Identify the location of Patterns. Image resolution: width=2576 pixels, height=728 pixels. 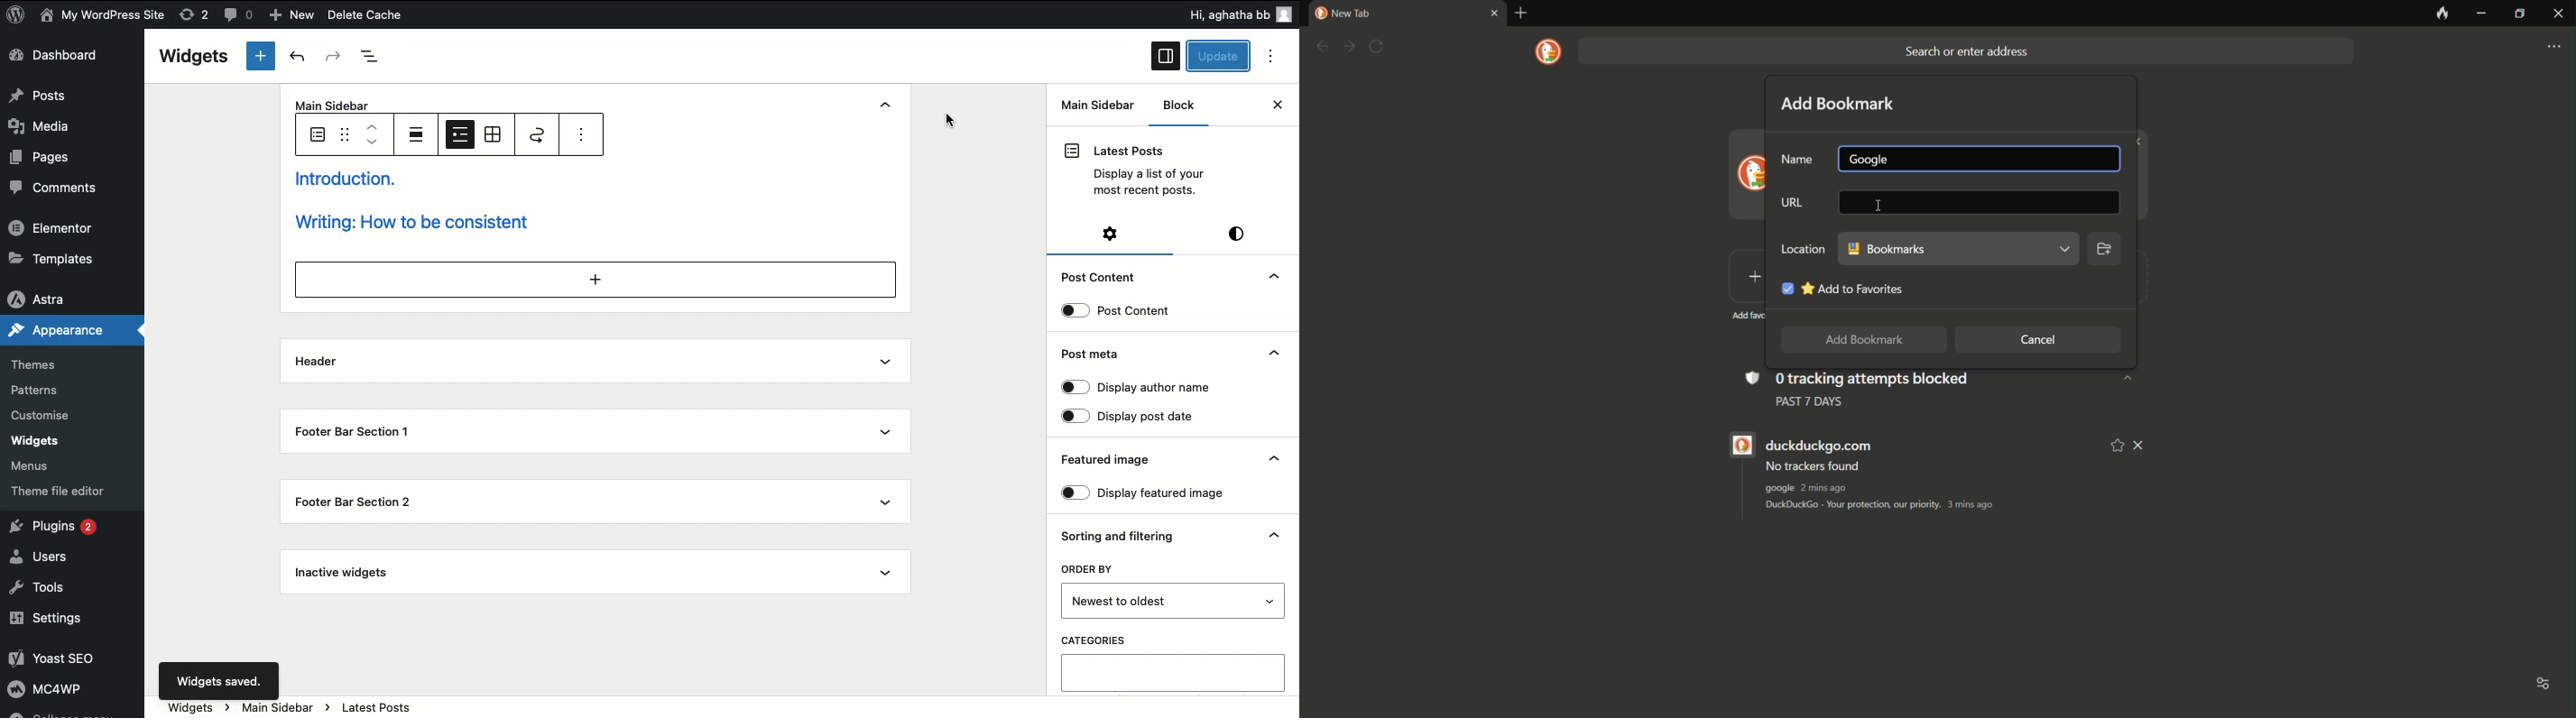
(41, 388).